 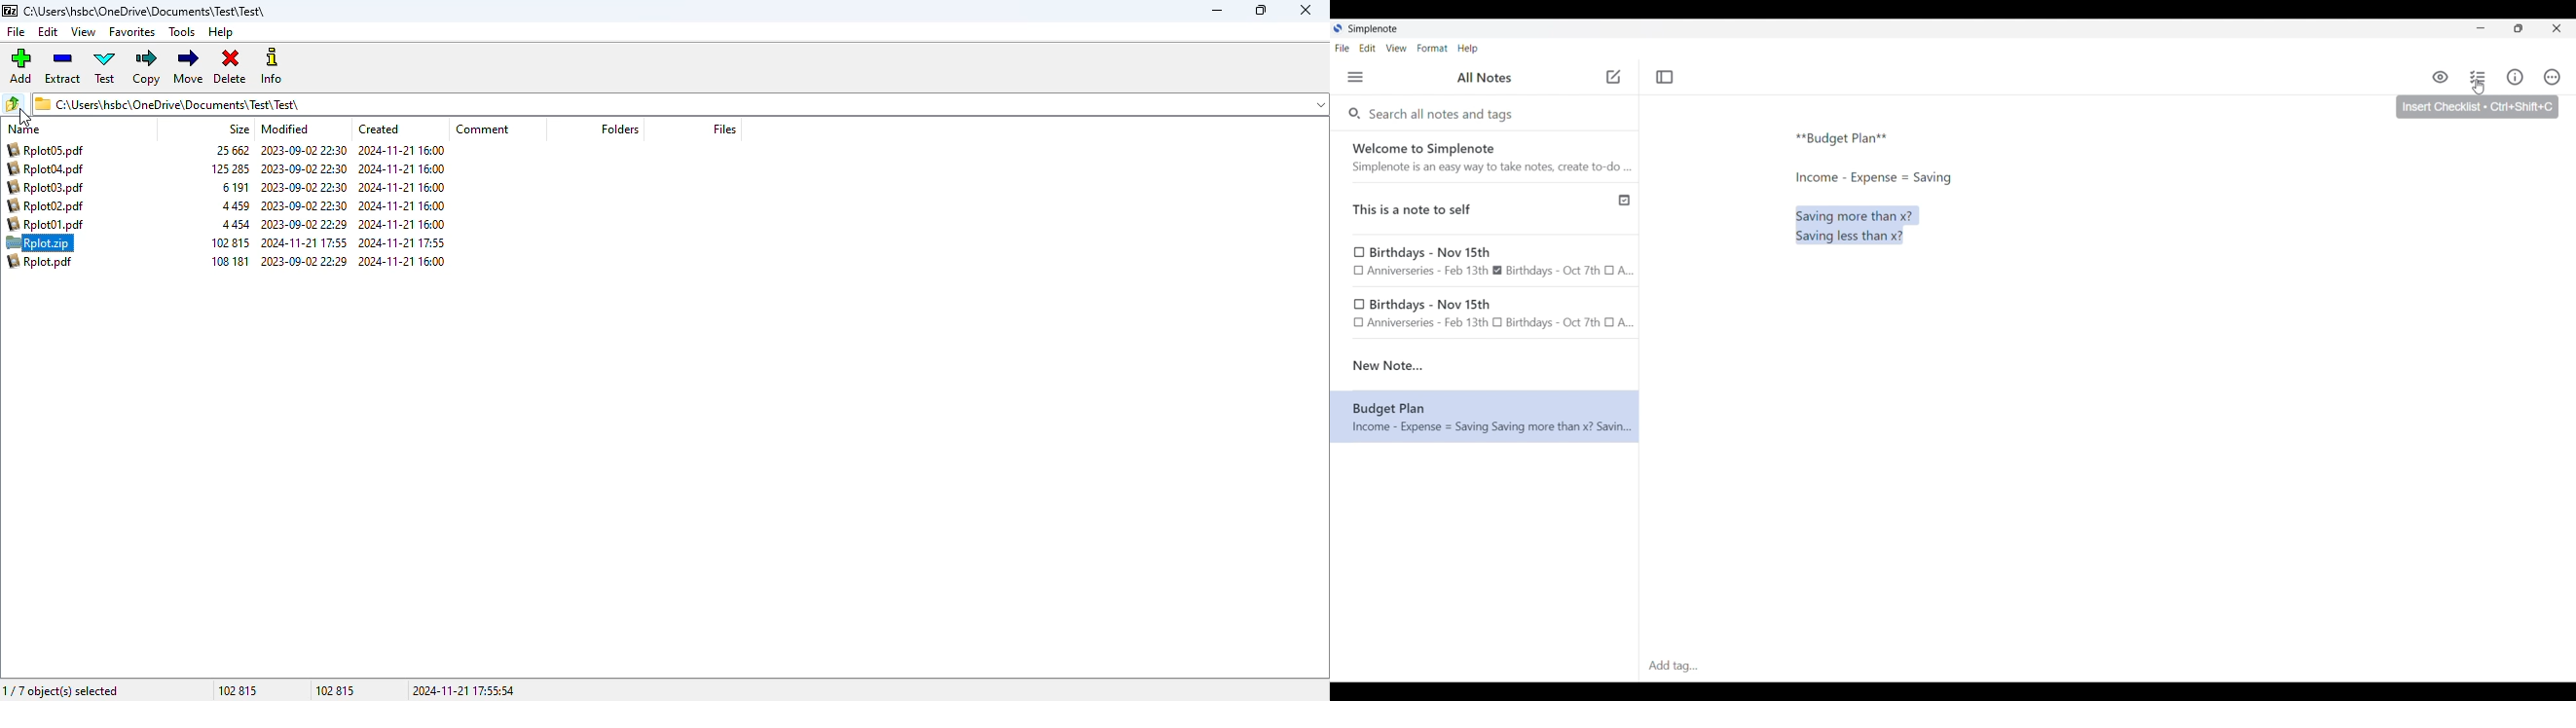 What do you see at coordinates (401, 225) in the screenshot?
I see `2024-11-21 16:00` at bounding box center [401, 225].